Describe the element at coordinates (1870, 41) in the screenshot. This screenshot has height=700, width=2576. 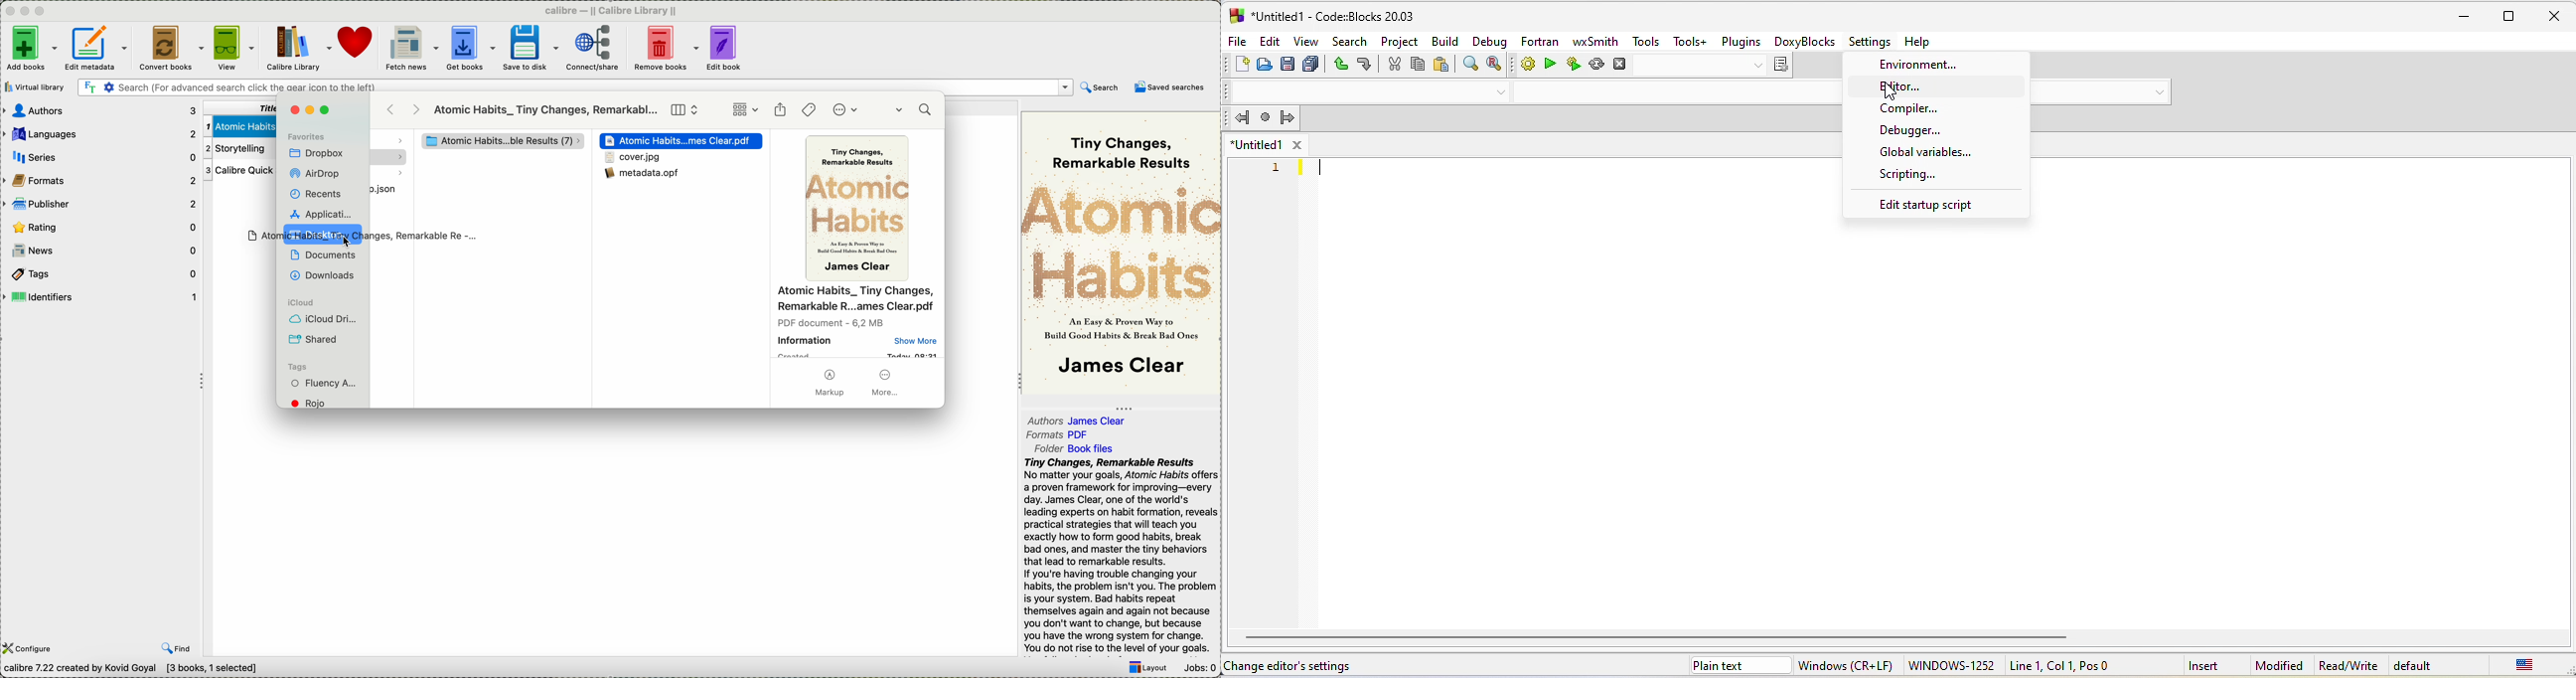
I see `settings` at that location.